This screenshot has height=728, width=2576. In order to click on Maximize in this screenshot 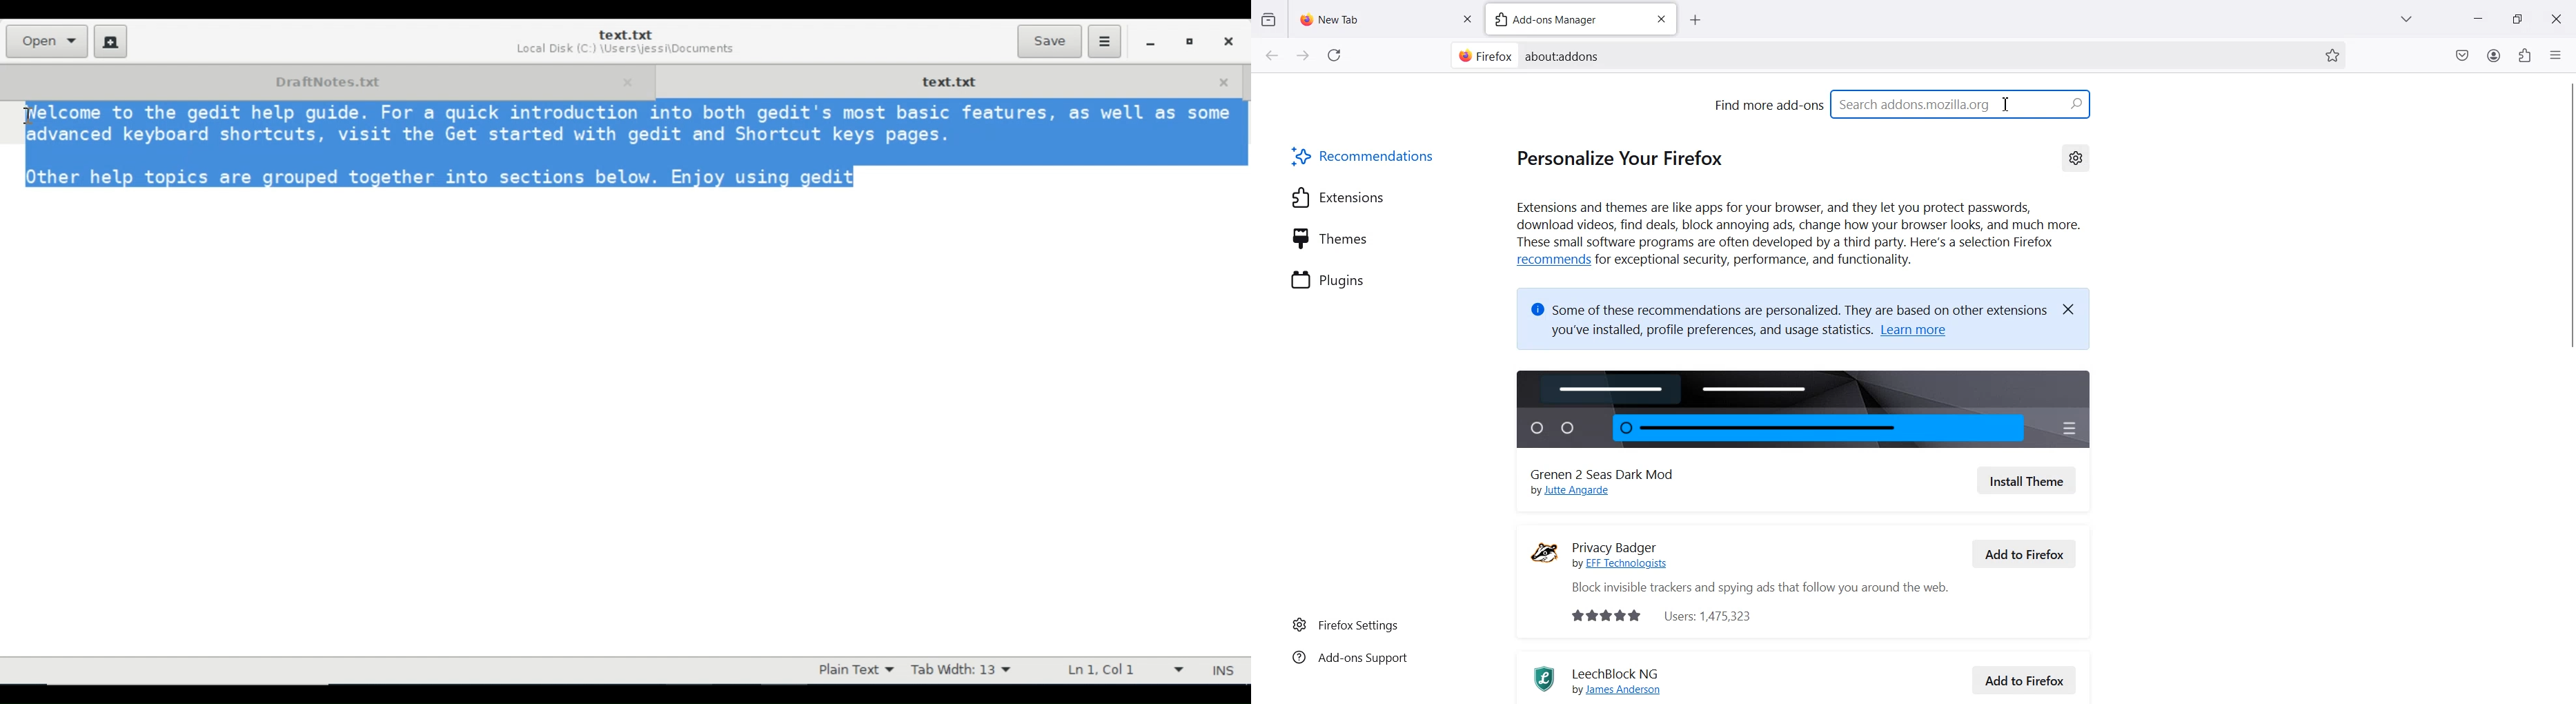, I will do `click(2517, 18)`.